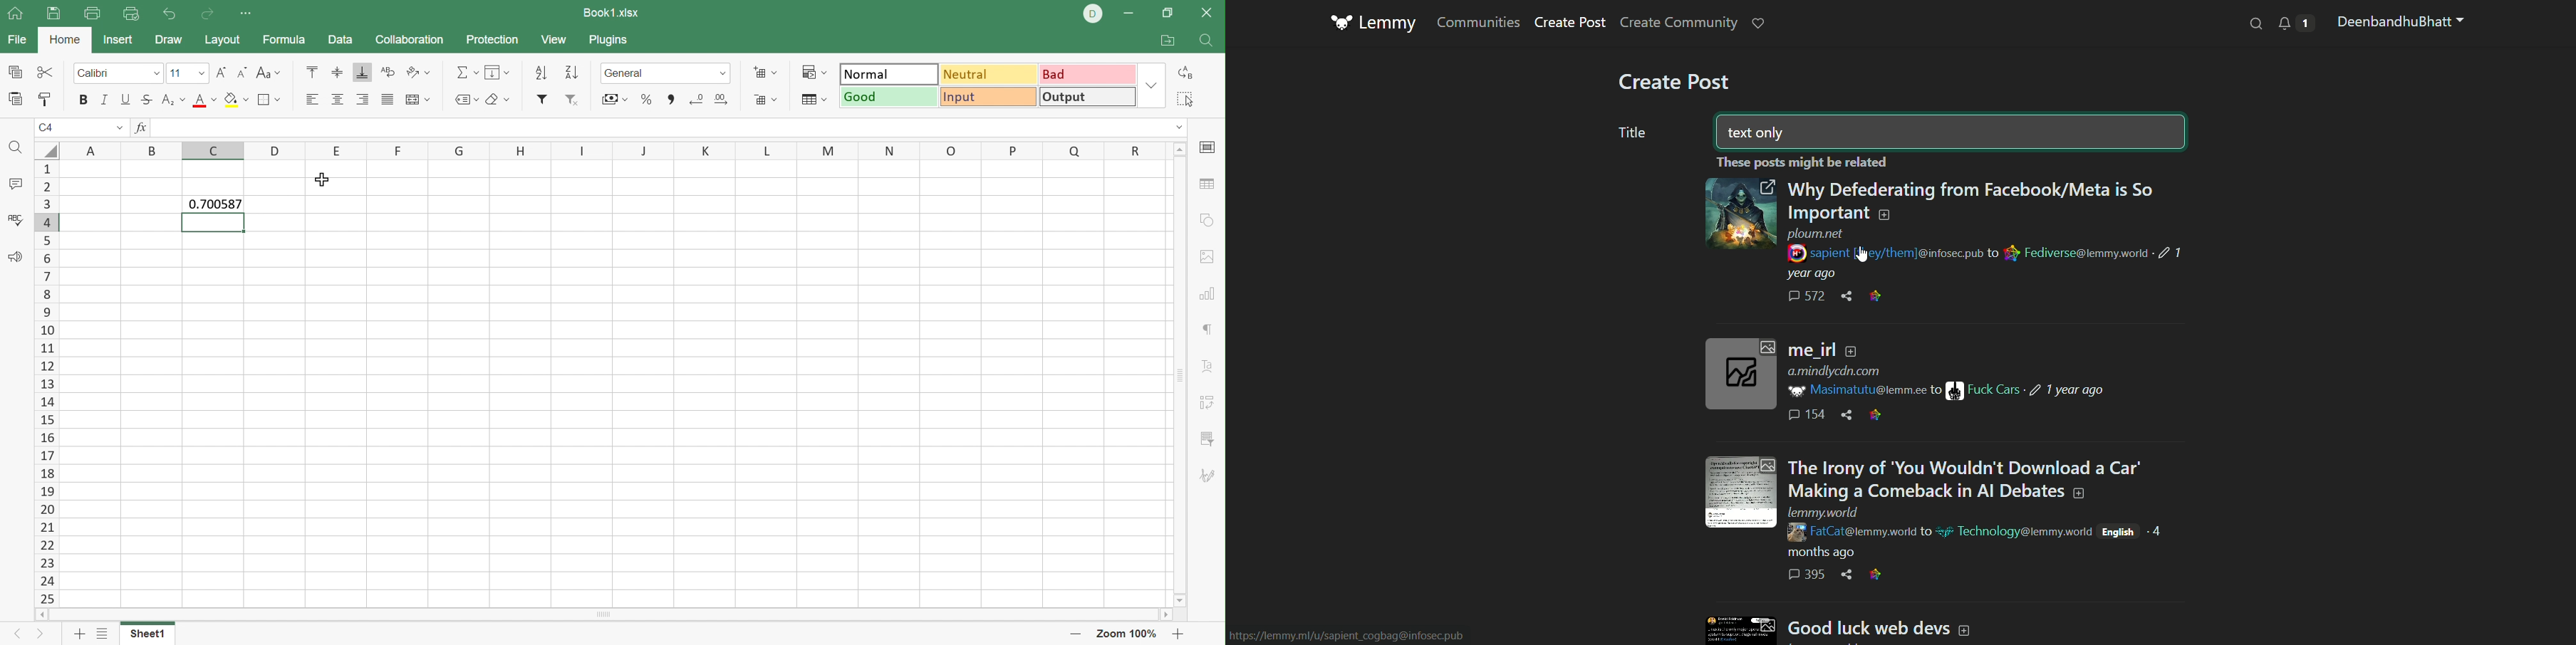 This screenshot has width=2576, height=672. What do you see at coordinates (1206, 220) in the screenshot?
I see `Shape settings` at bounding box center [1206, 220].